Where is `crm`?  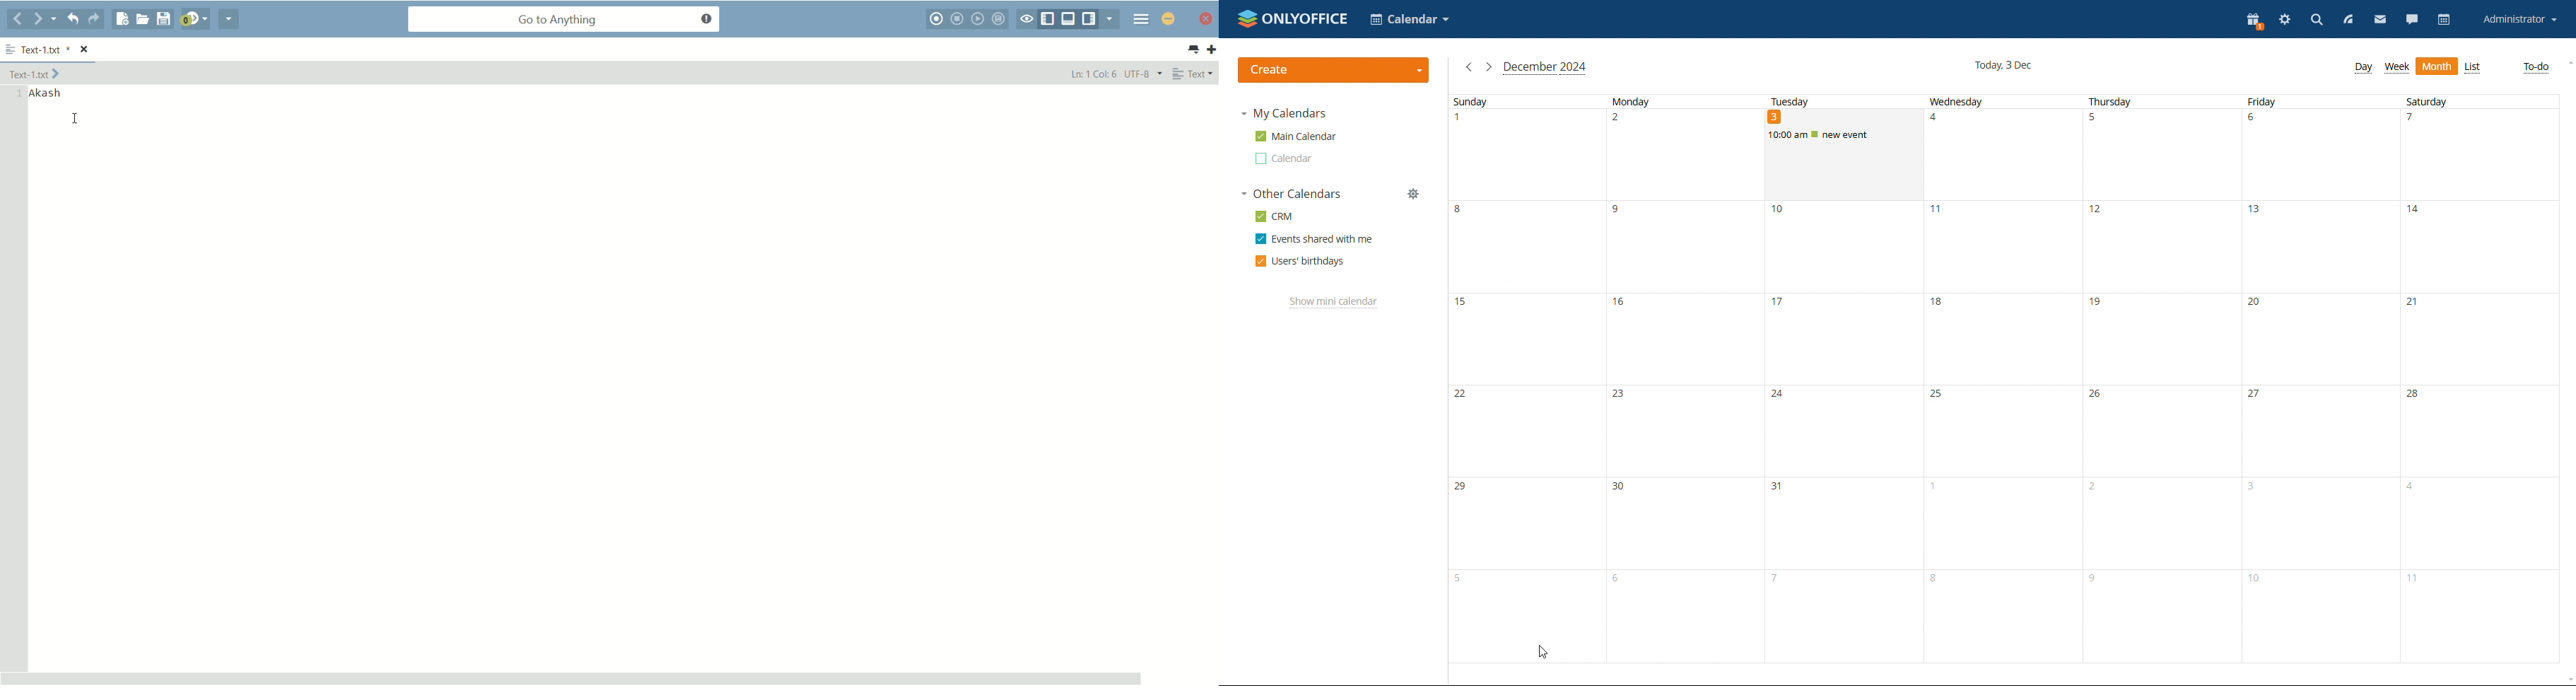 crm is located at coordinates (1275, 216).